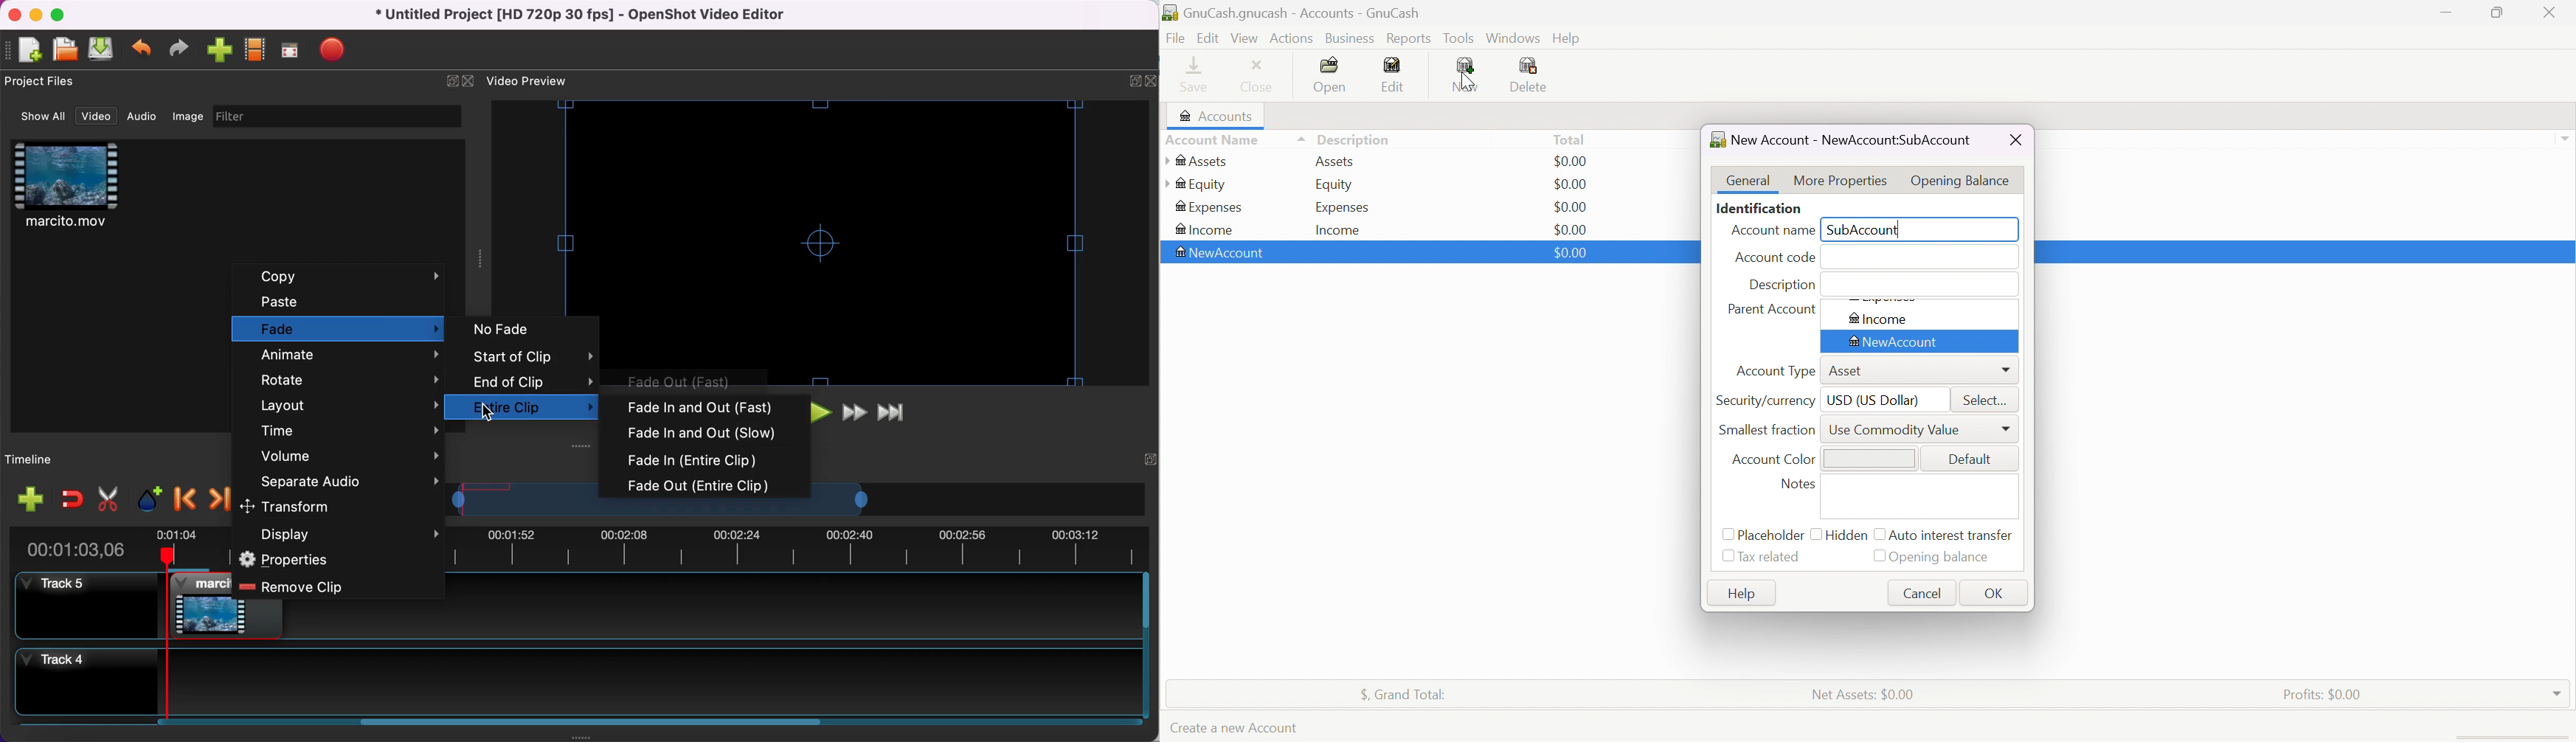  What do you see at coordinates (1992, 594) in the screenshot?
I see `OK` at bounding box center [1992, 594].